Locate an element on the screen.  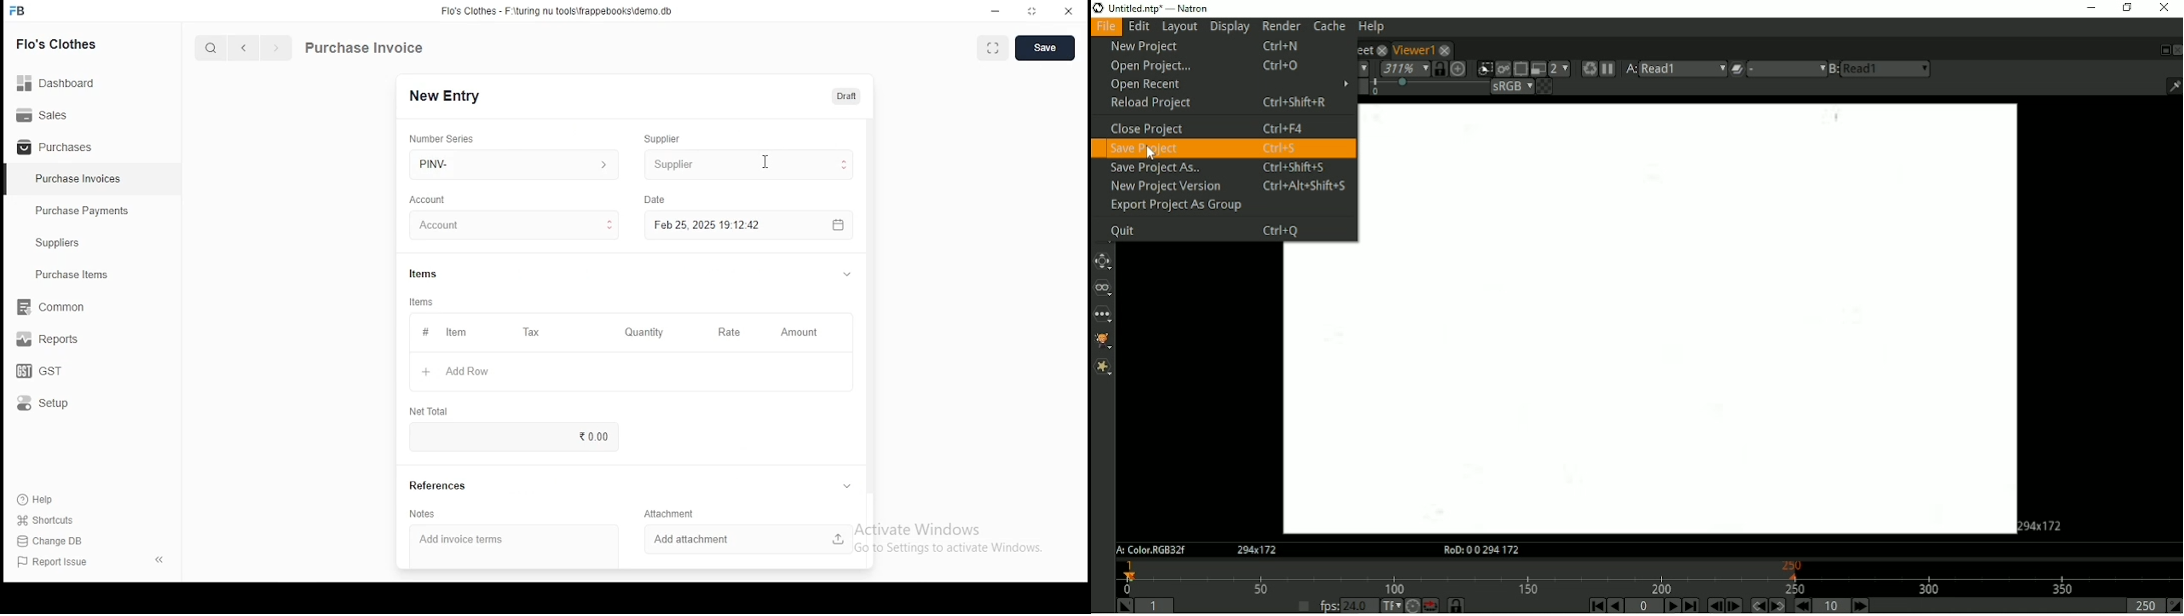
account is located at coordinates (428, 200).